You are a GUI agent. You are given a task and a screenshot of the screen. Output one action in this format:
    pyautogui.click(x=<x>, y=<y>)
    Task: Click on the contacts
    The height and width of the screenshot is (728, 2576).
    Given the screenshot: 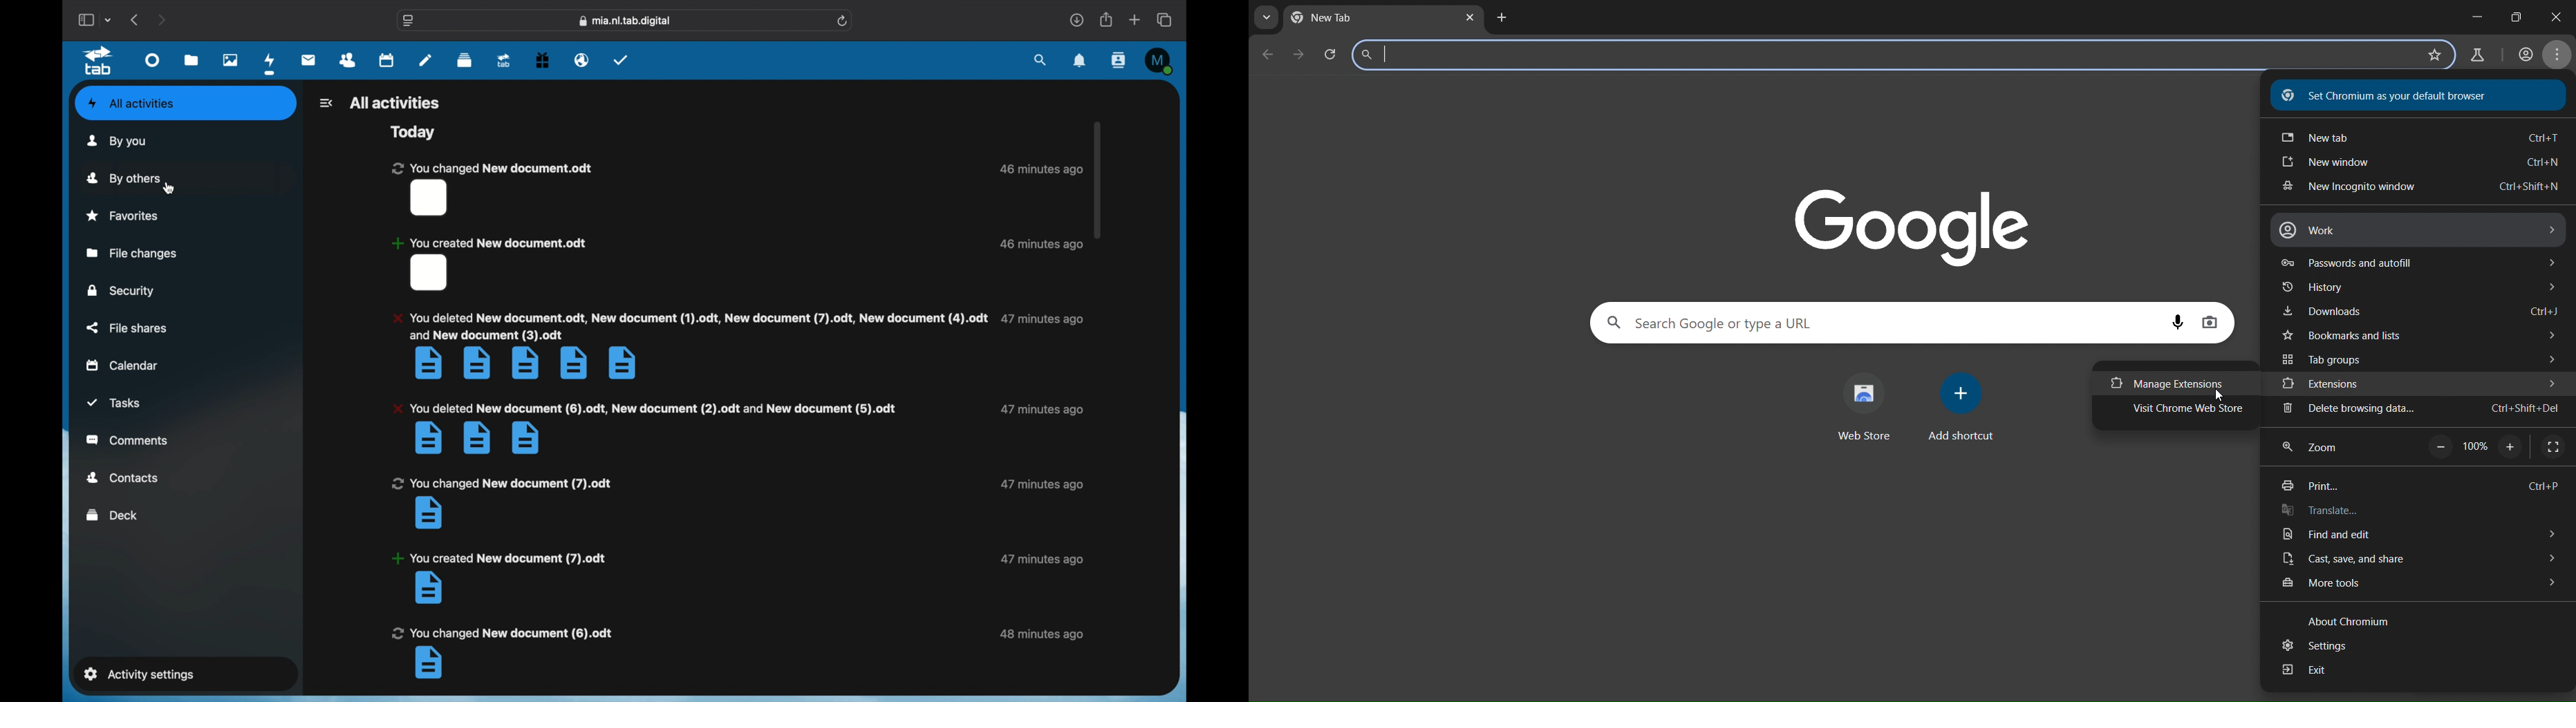 What is the action you would take?
    pyautogui.click(x=120, y=477)
    